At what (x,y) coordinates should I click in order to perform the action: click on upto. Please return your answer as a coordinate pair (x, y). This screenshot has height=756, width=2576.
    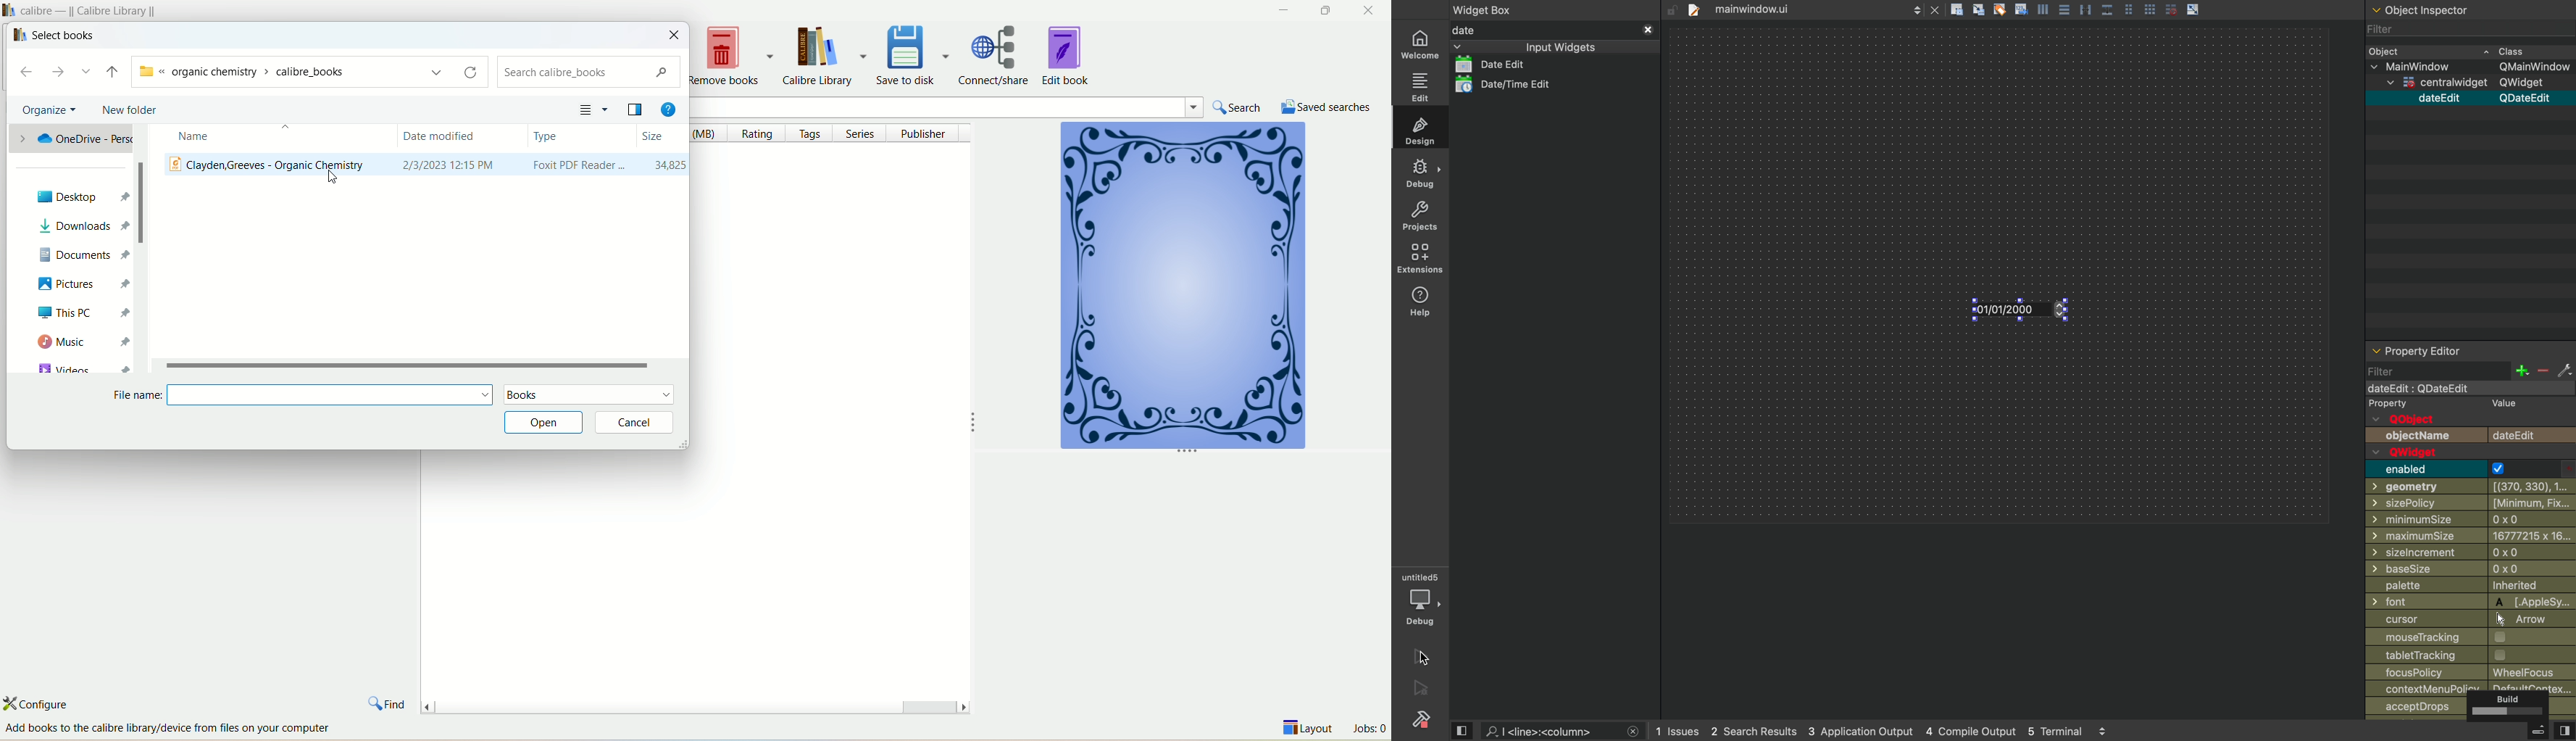
    Looking at the image, I should click on (110, 72).